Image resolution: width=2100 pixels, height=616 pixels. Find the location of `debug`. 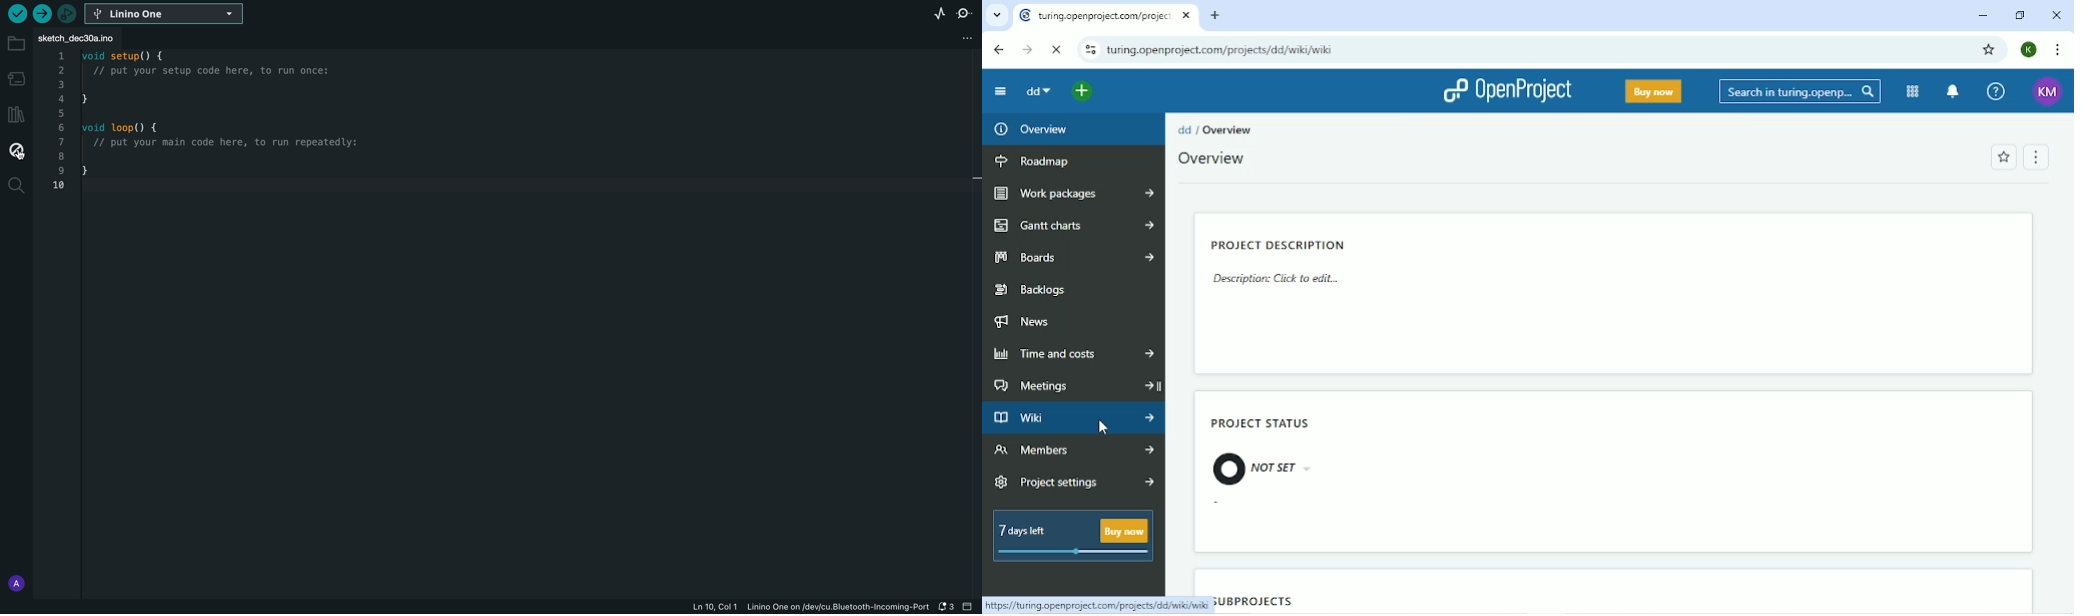

debug is located at coordinates (16, 151).